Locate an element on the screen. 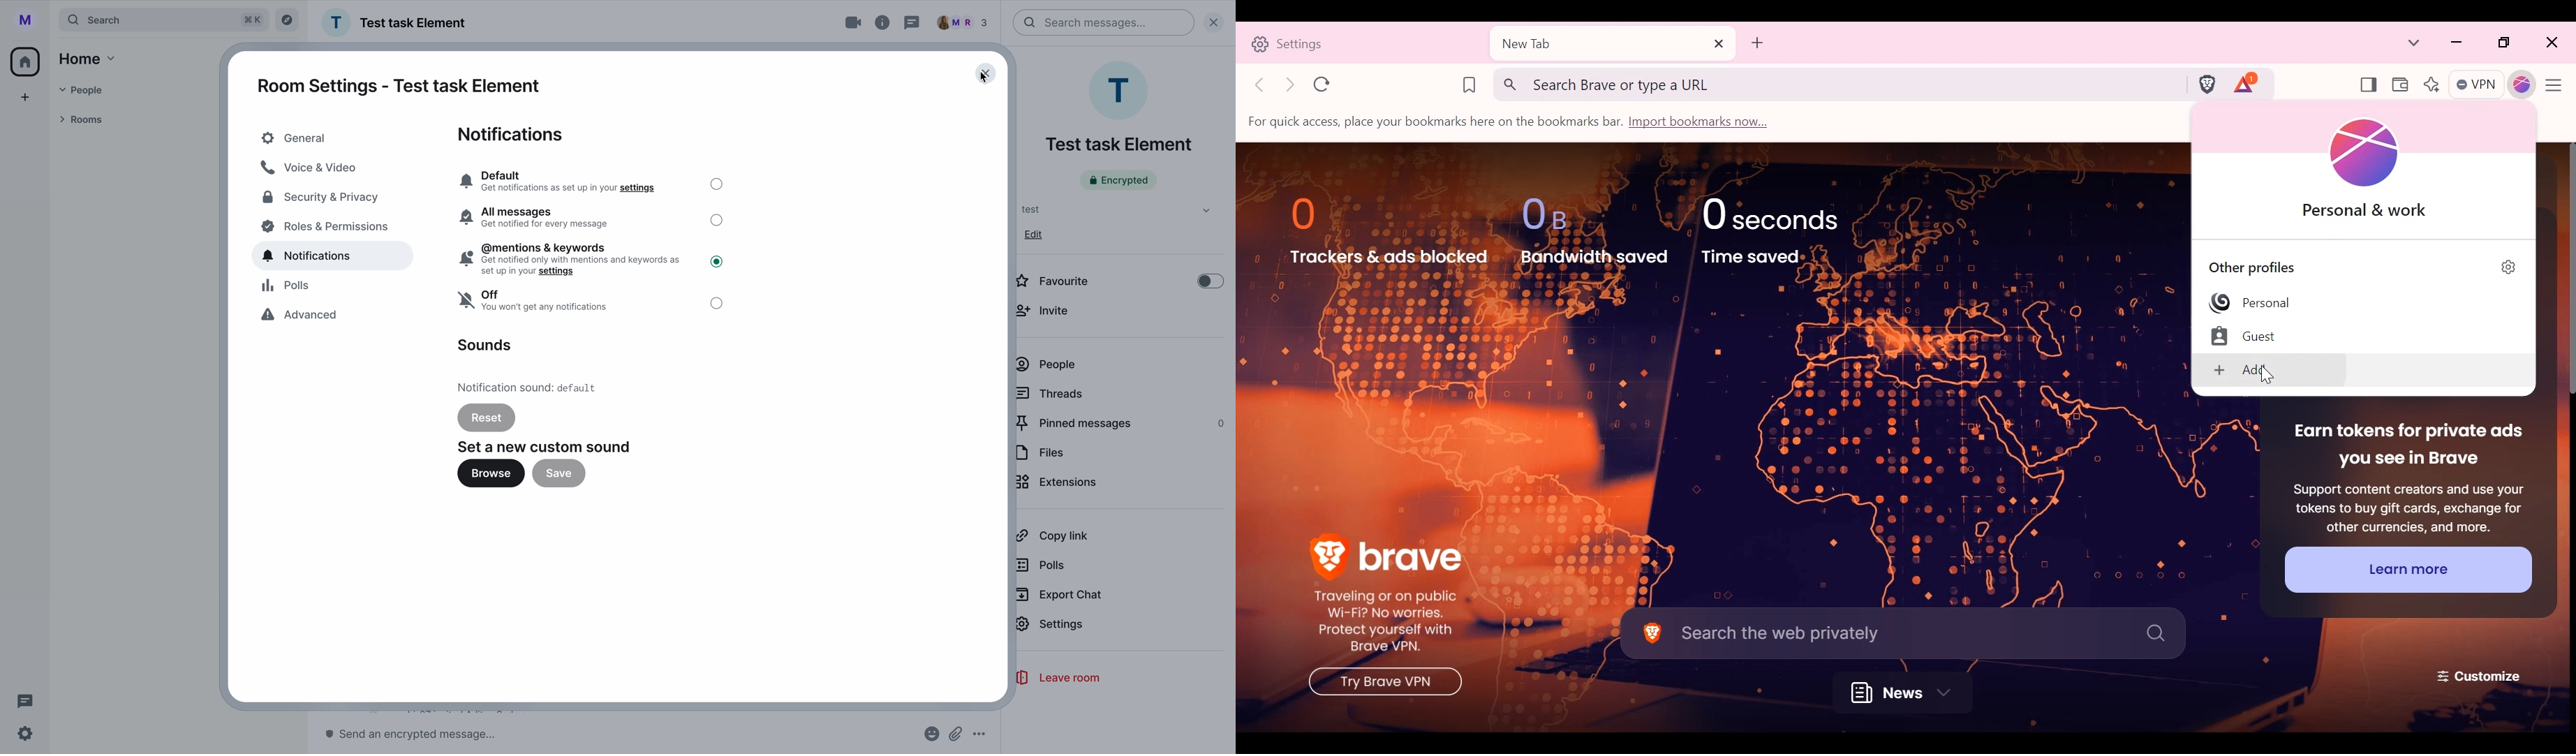 This screenshot has width=2576, height=756. off is located at coordinates (592, 304).